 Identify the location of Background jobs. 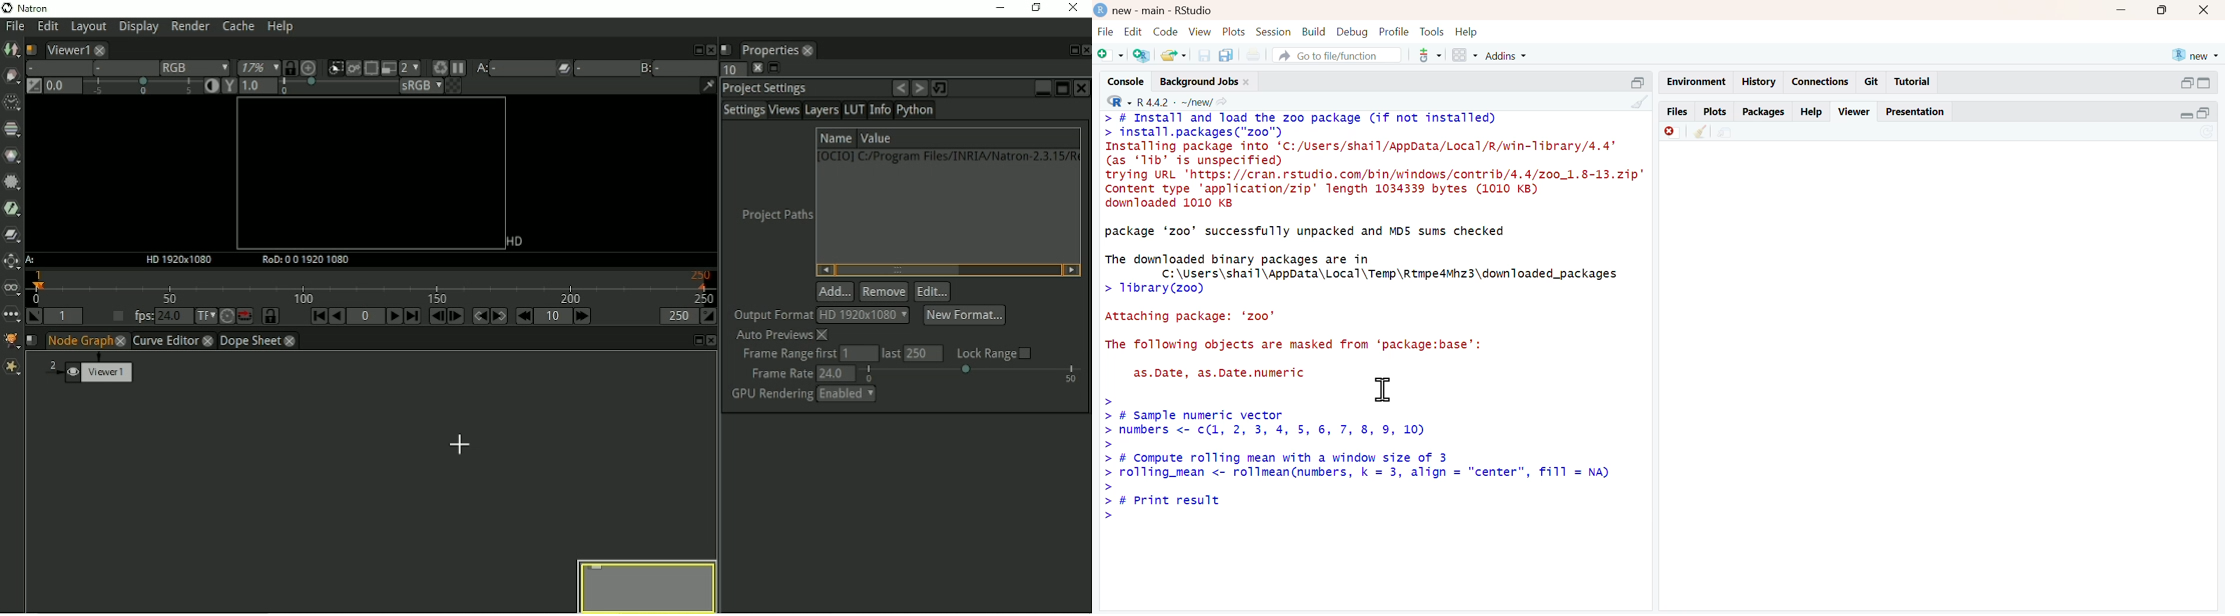
(1198, 81).